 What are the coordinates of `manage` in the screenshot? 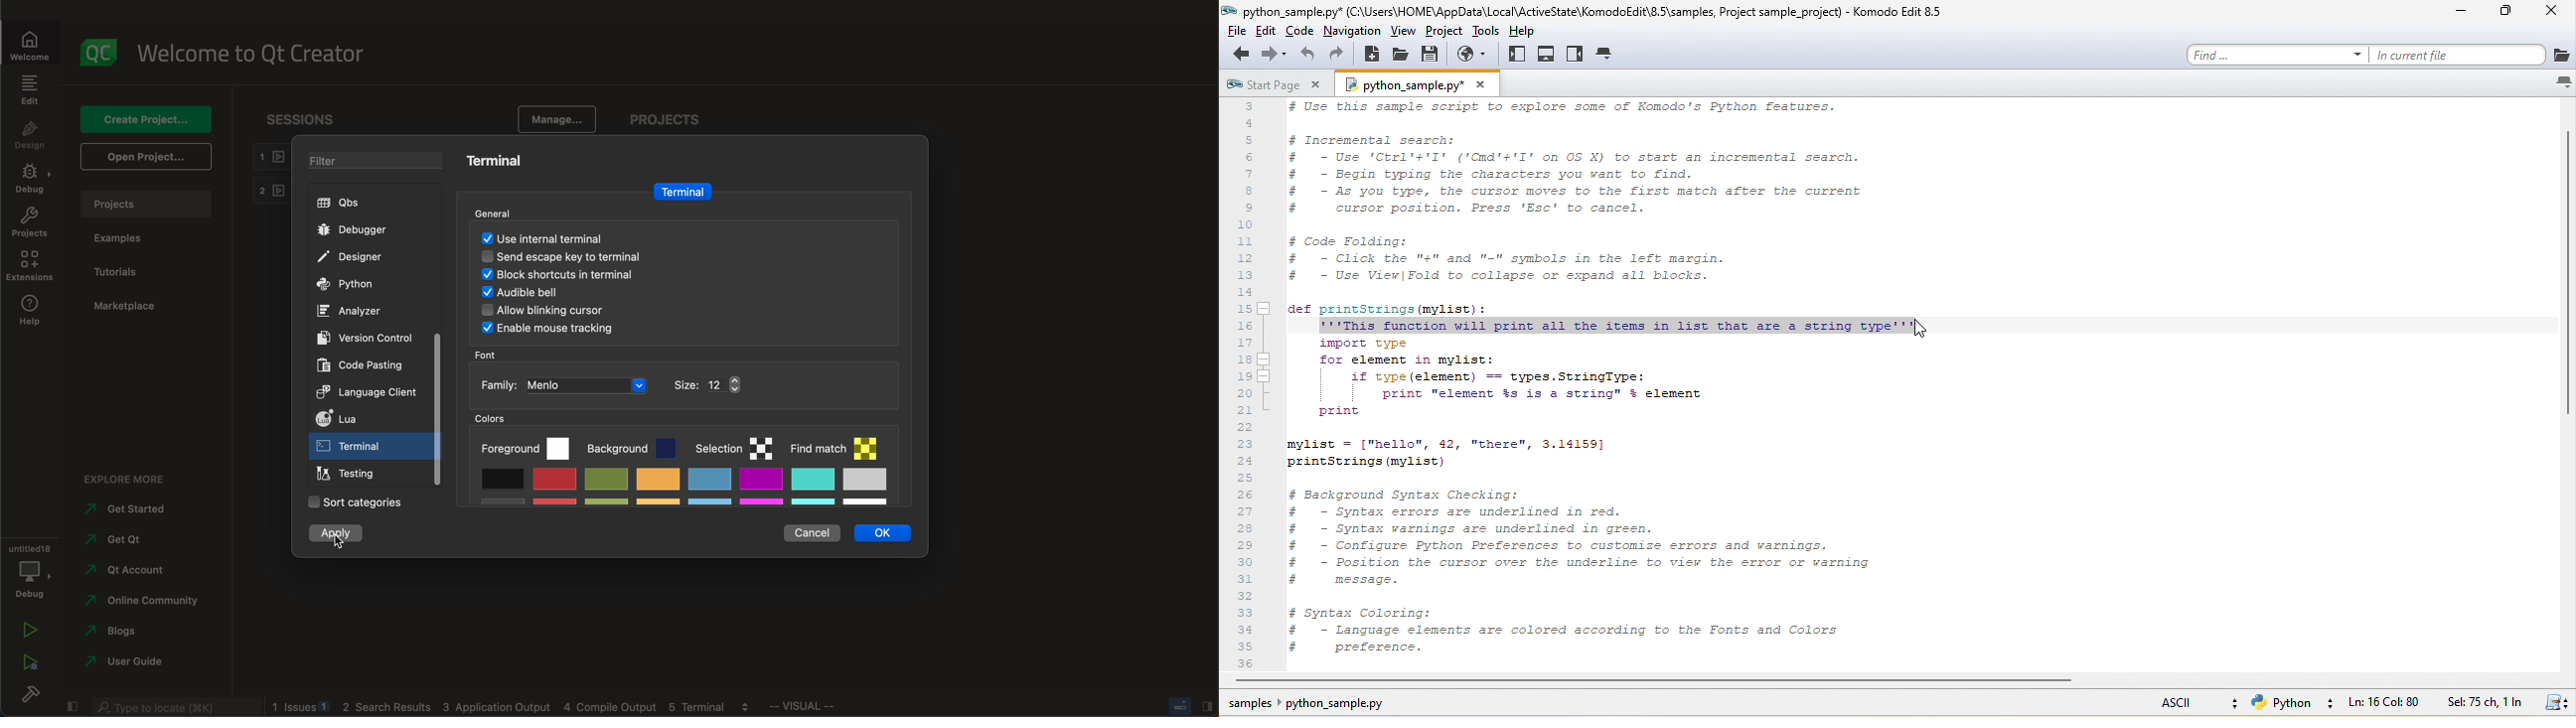 It's located at (557, 117).